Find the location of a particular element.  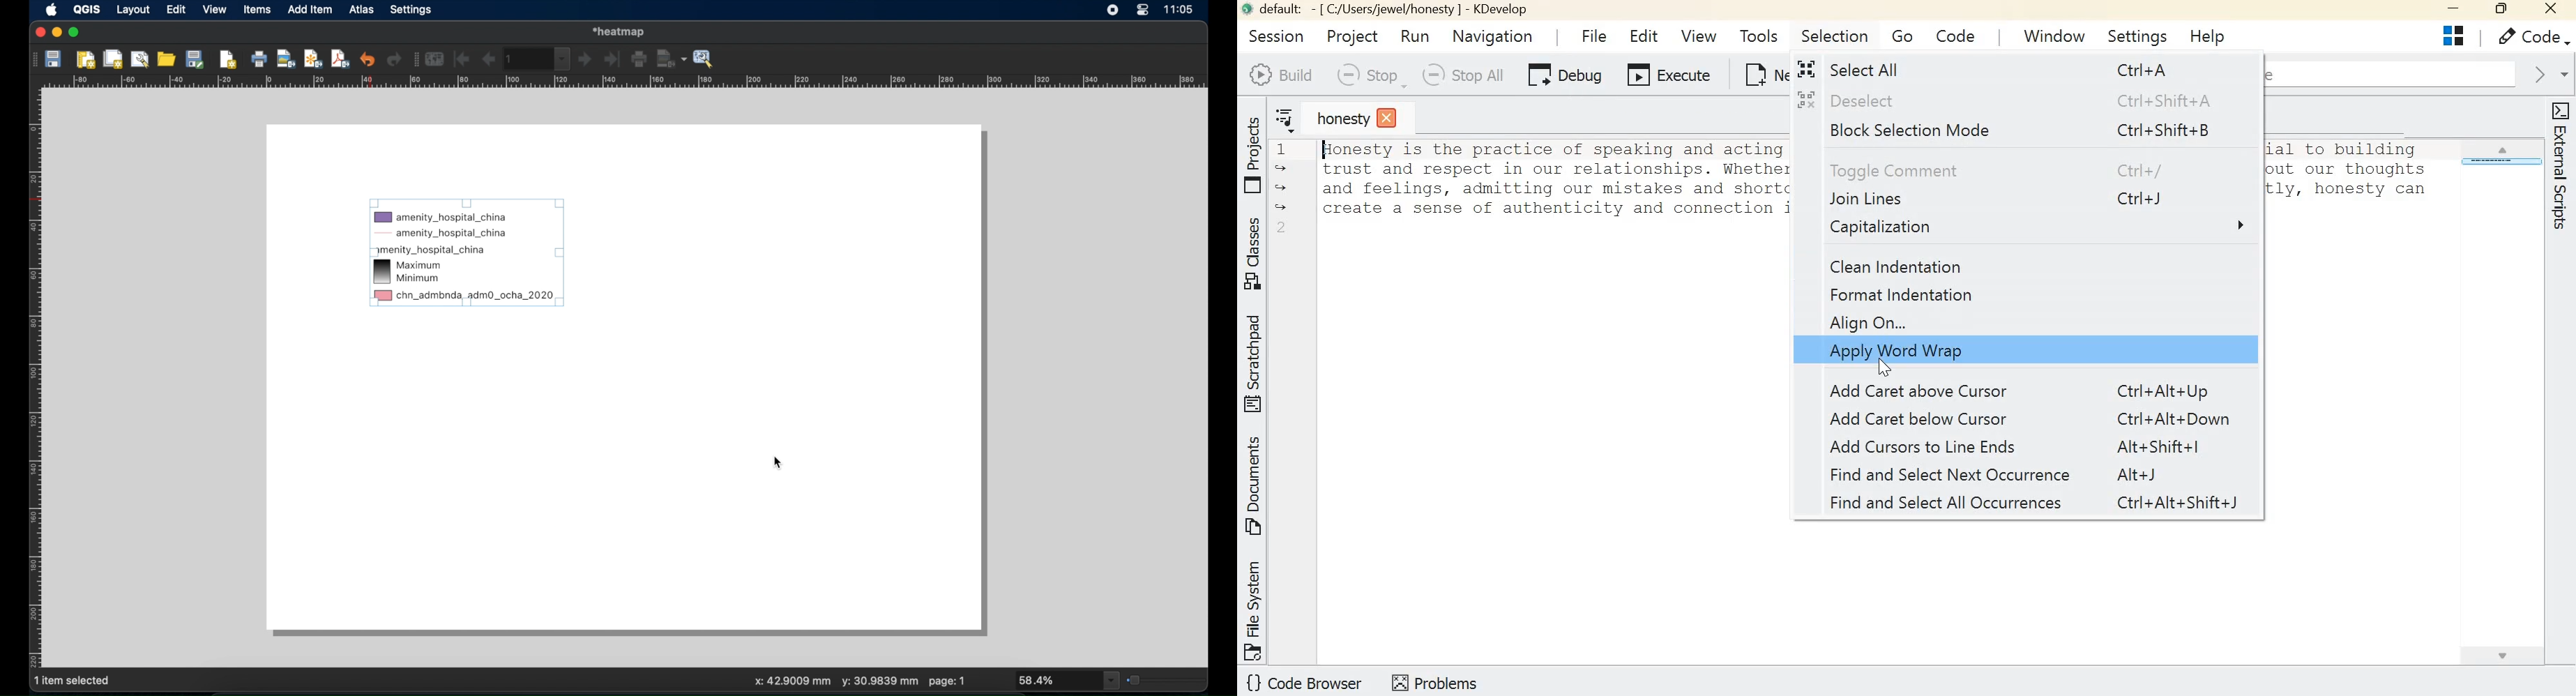

Go forward in context history is located at coordinates (2547, 74).